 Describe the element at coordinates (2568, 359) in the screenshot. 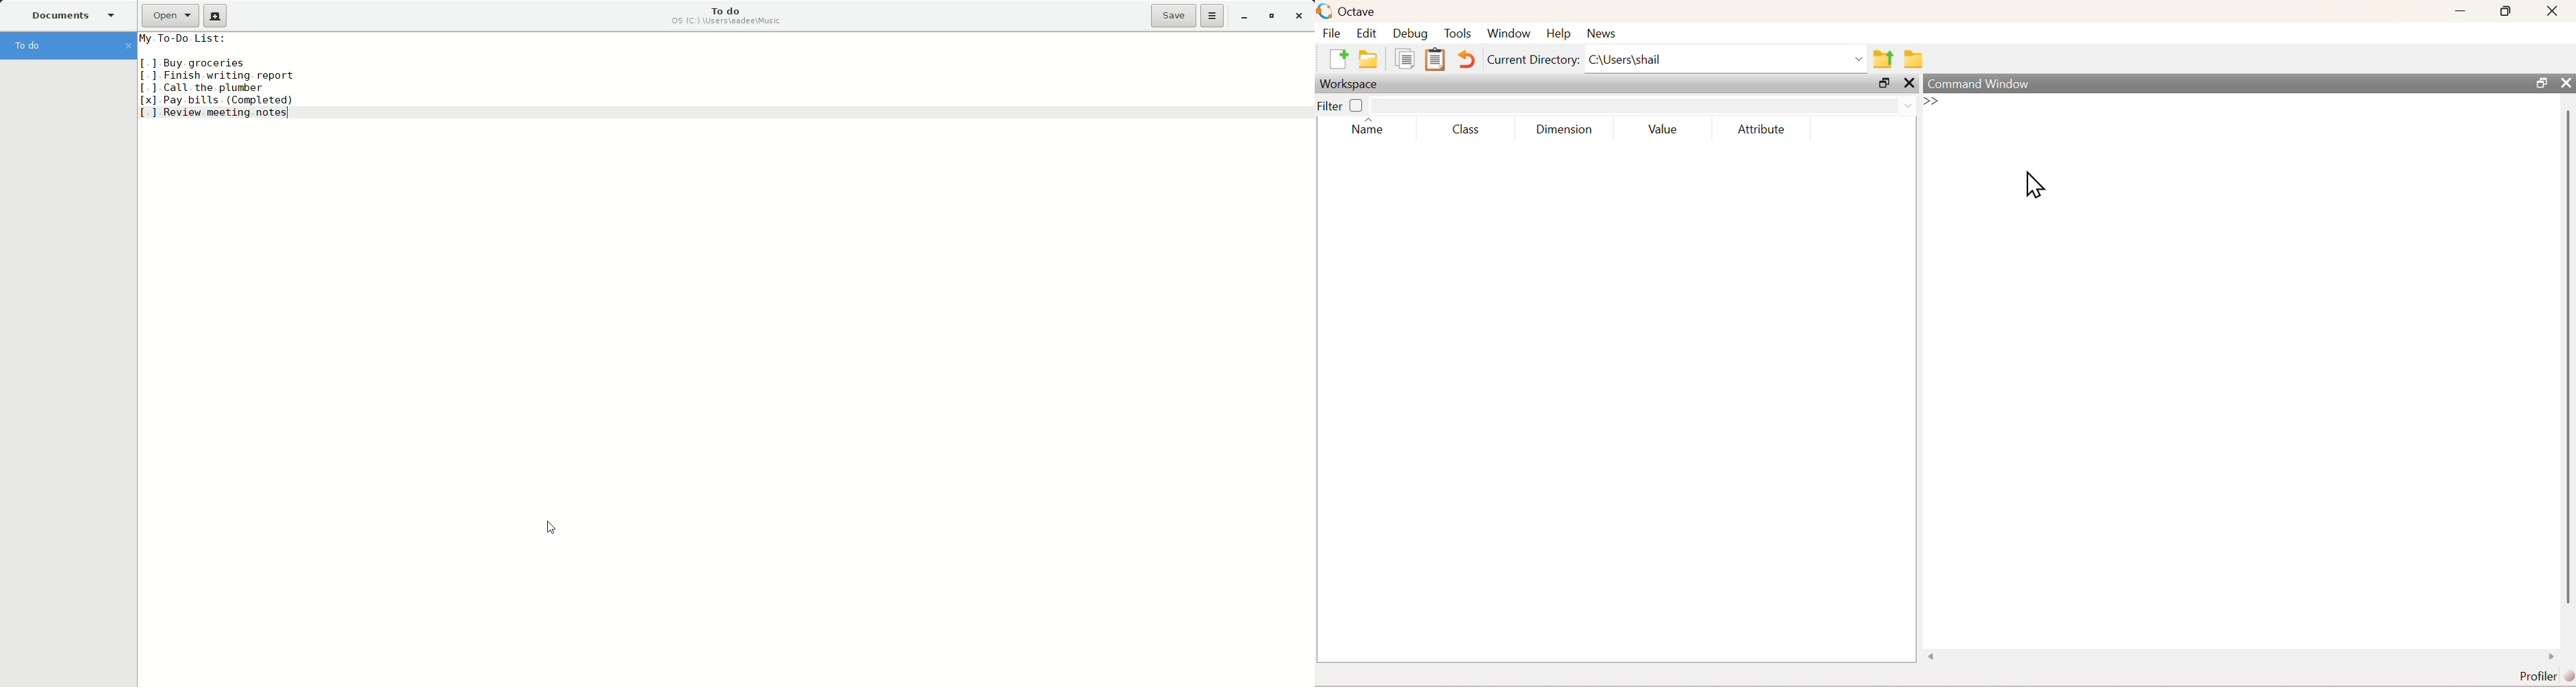

I see `scroll bar` at that location.